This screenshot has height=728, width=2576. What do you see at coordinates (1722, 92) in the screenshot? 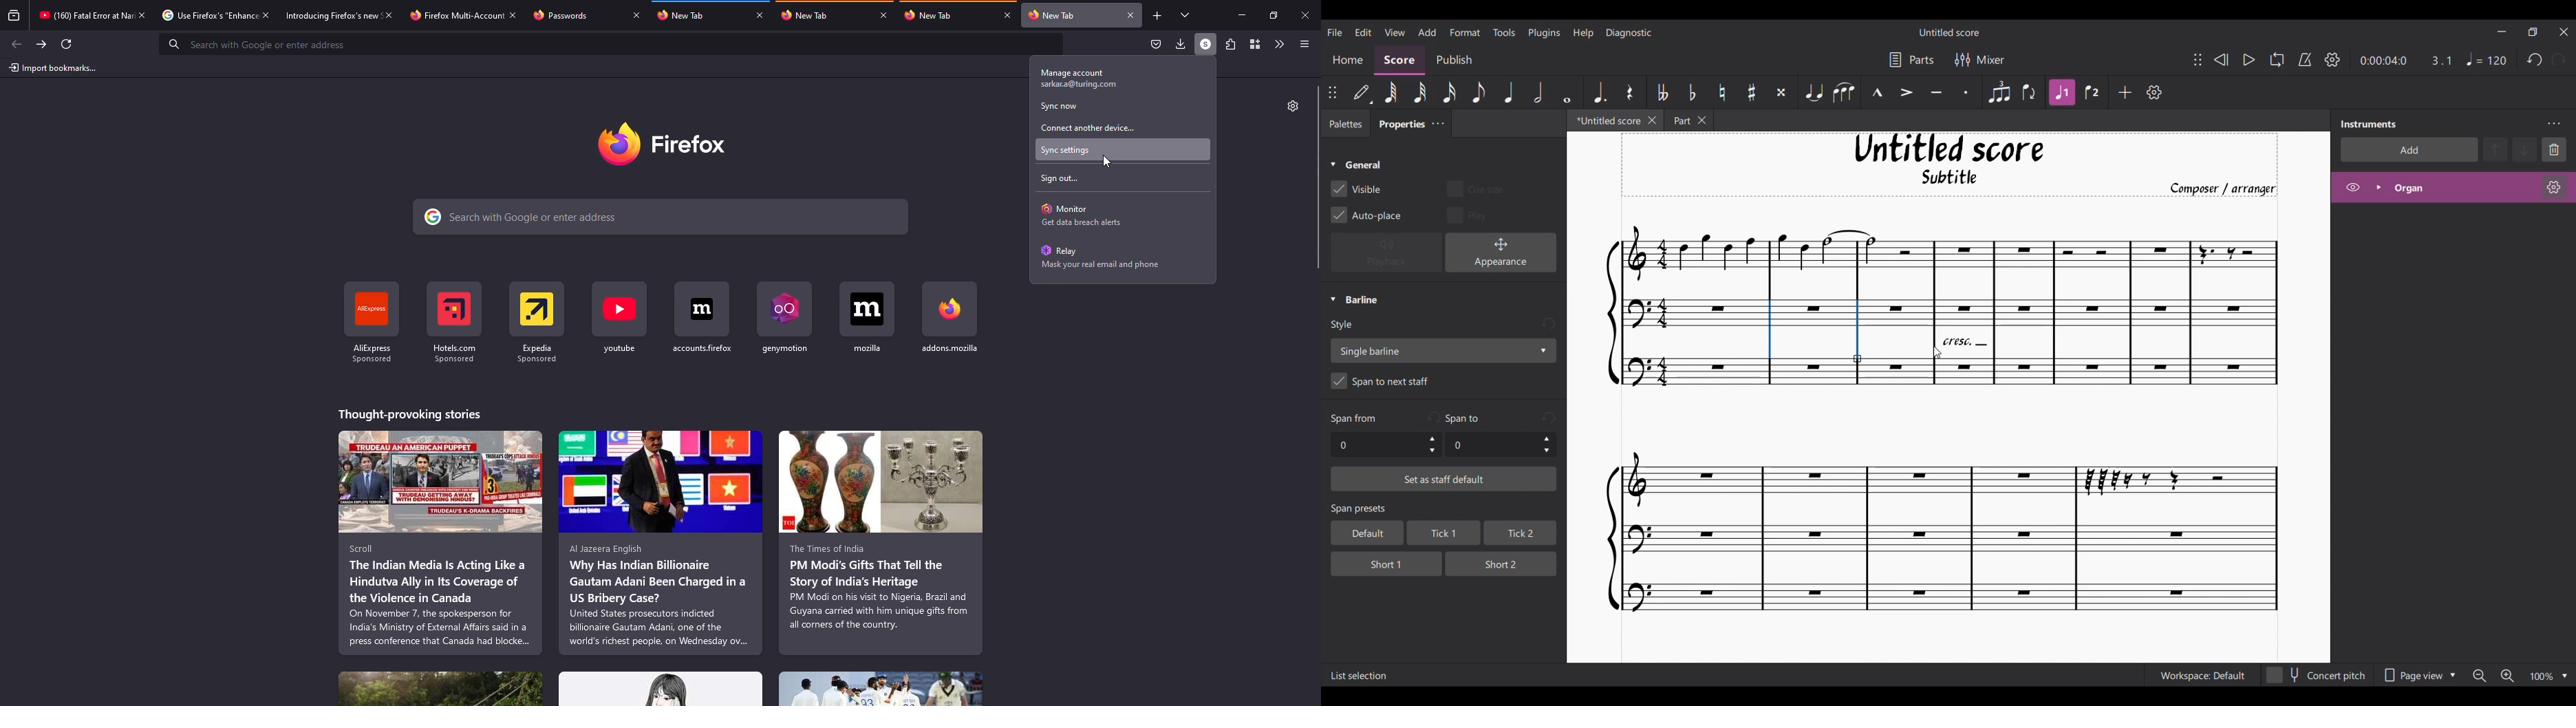
I see `Toggle natural` at bounding box center [1722, 92].